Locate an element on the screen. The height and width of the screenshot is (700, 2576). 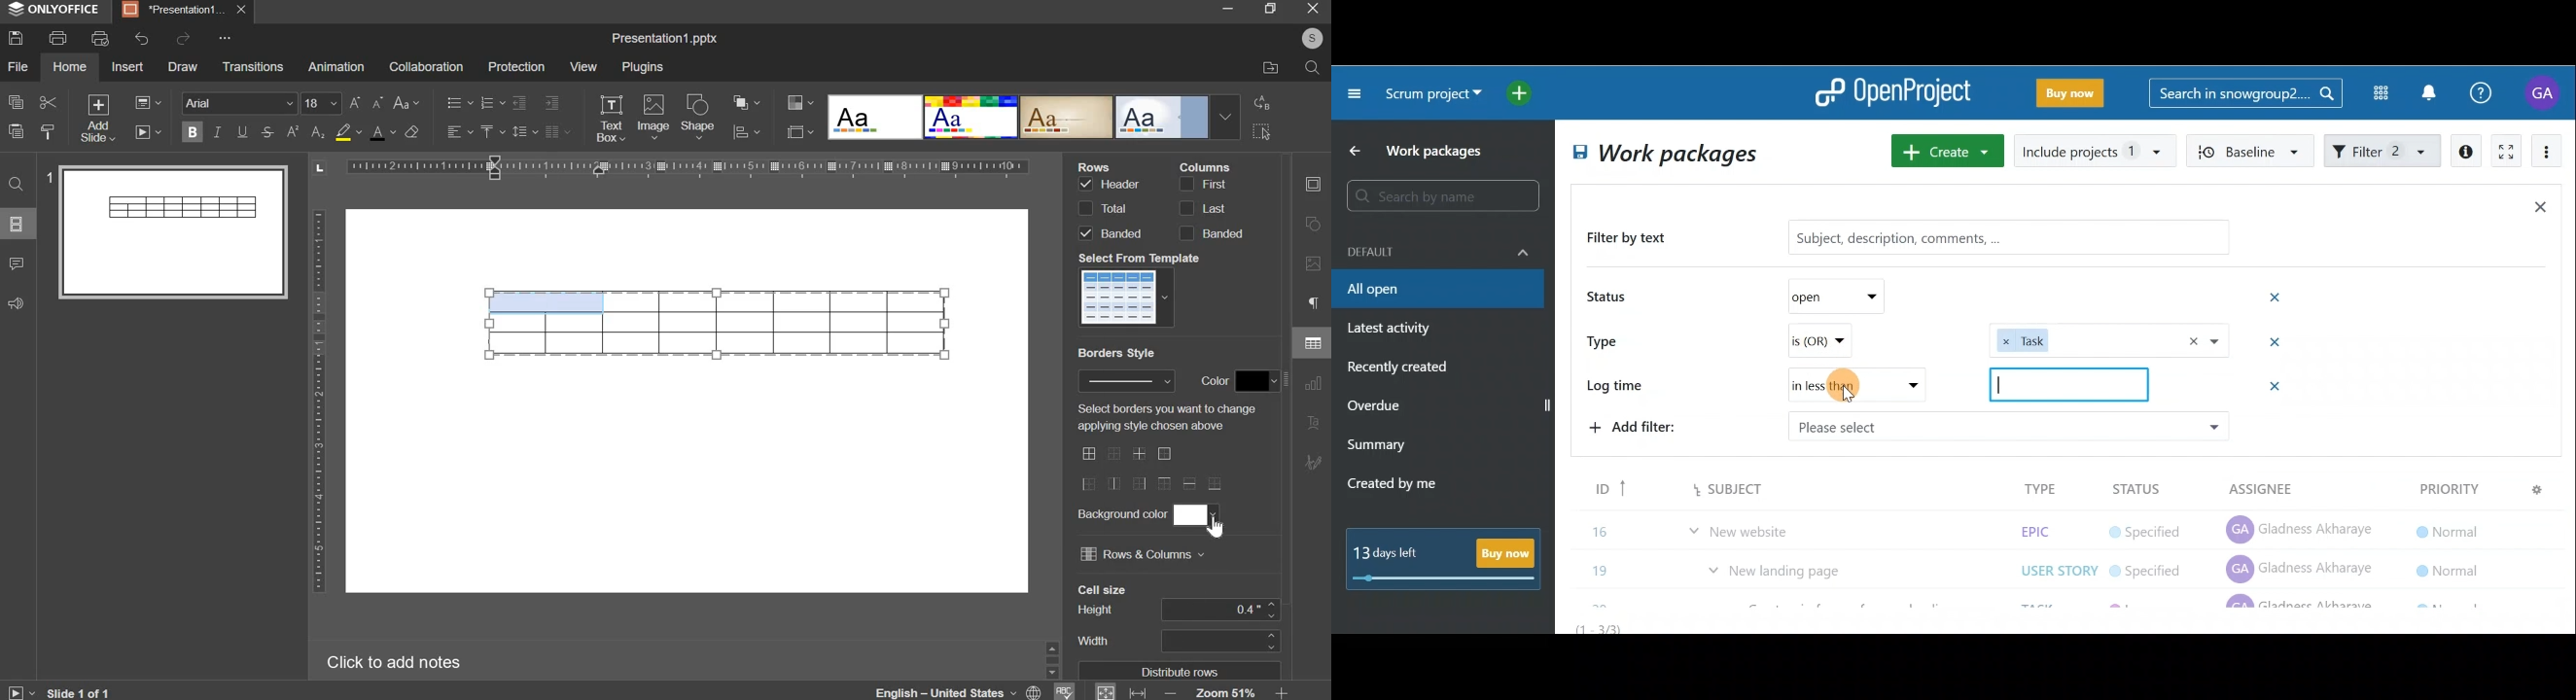
Select borders you want to change applying style chosen above is located at coordinates (1165, 417).